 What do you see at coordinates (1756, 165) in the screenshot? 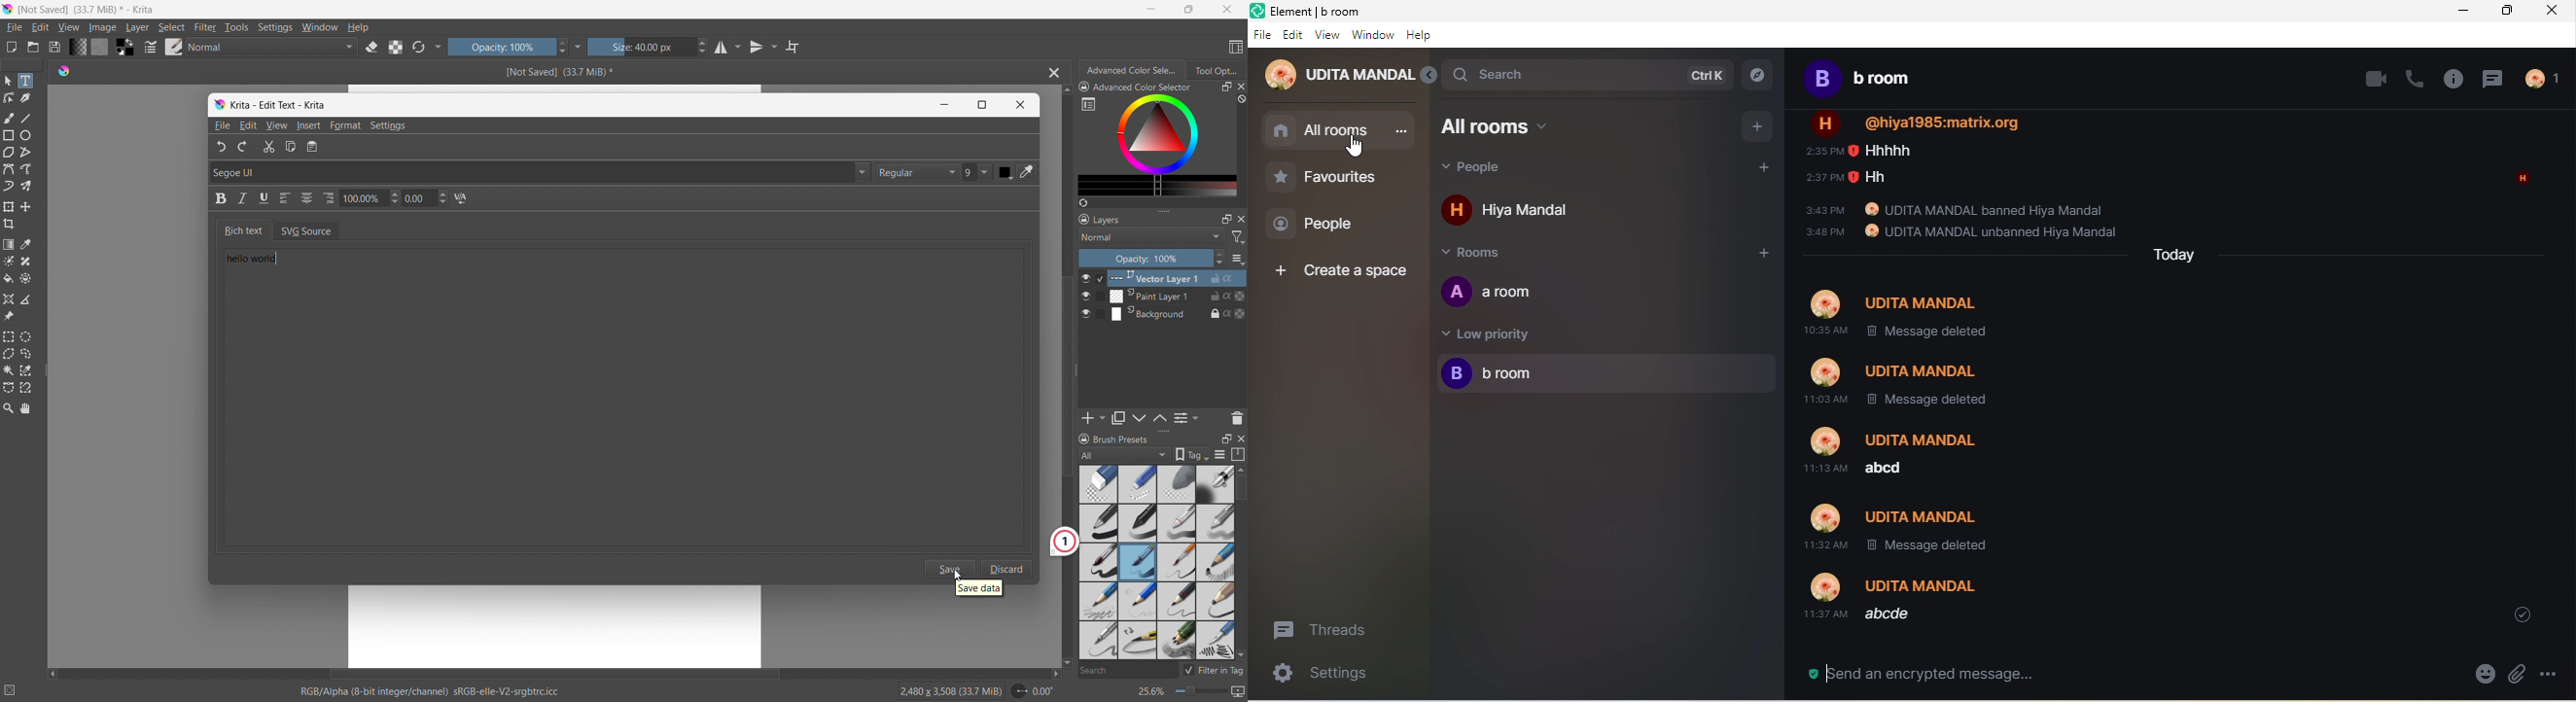
I see `add people` at bounding box center [1756, 165].